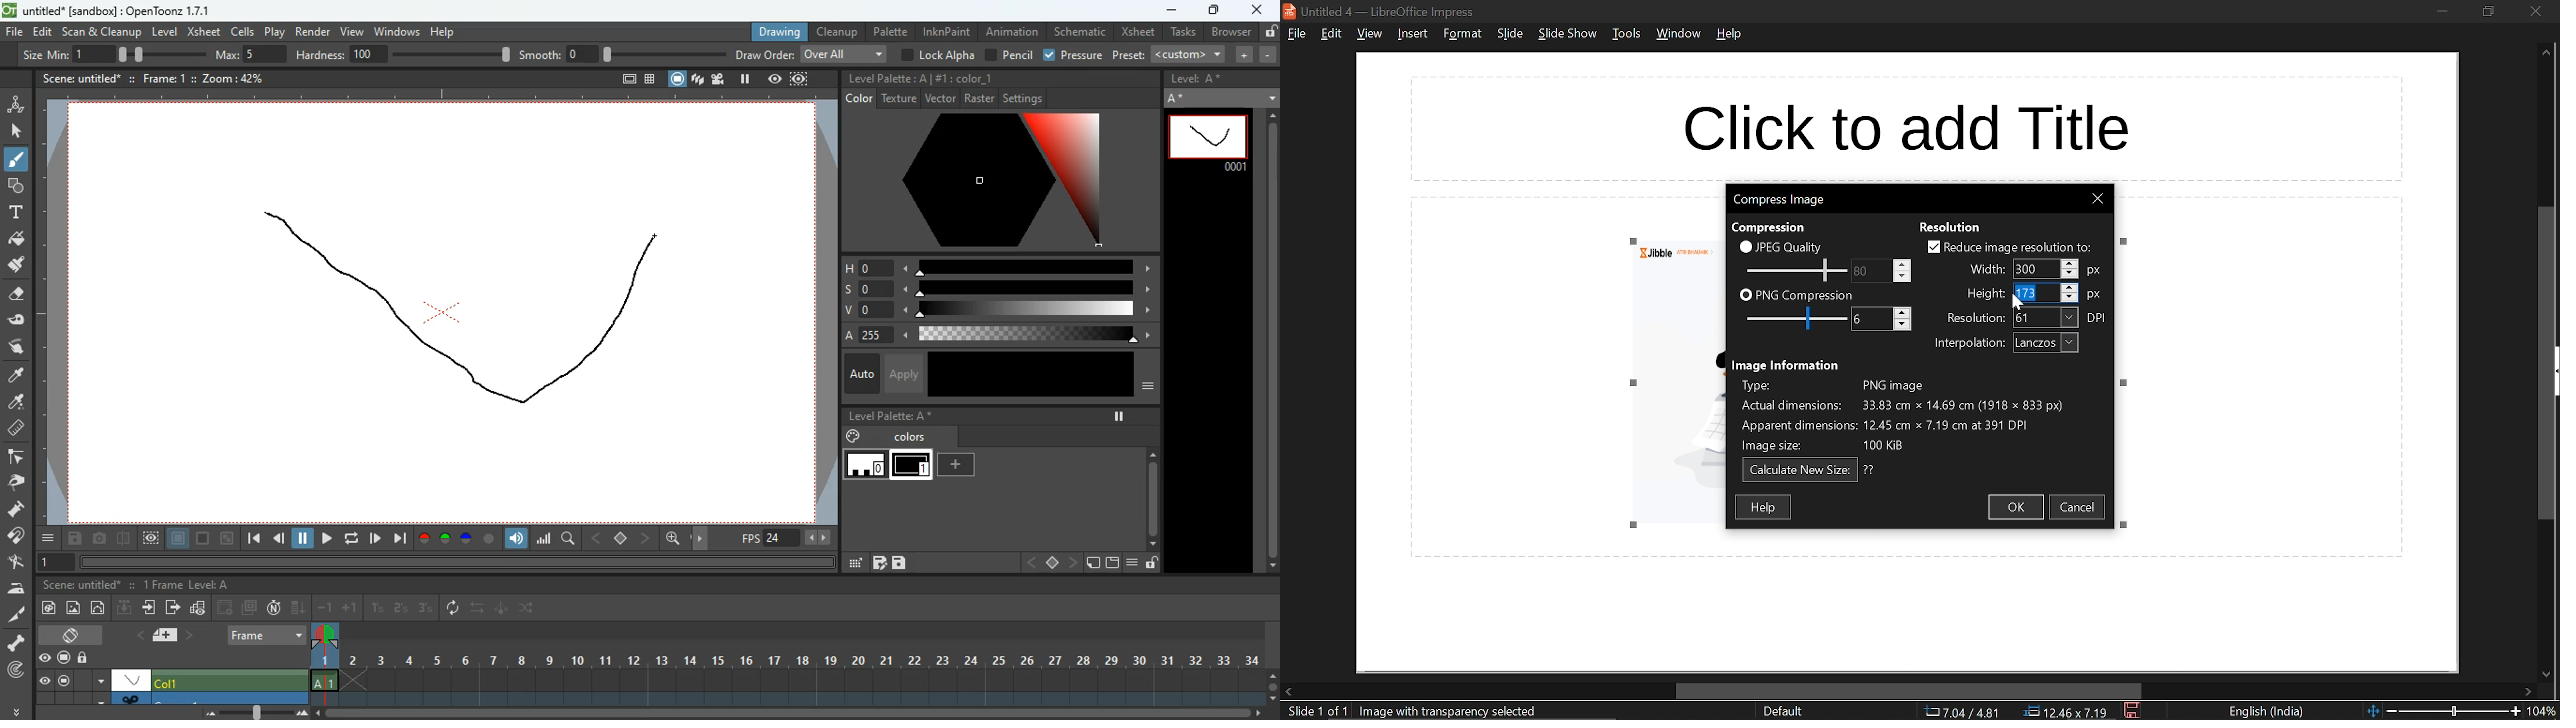  Describe the element at coordinates (2081, 509) in the screenshot. I see `cancel` at that location.